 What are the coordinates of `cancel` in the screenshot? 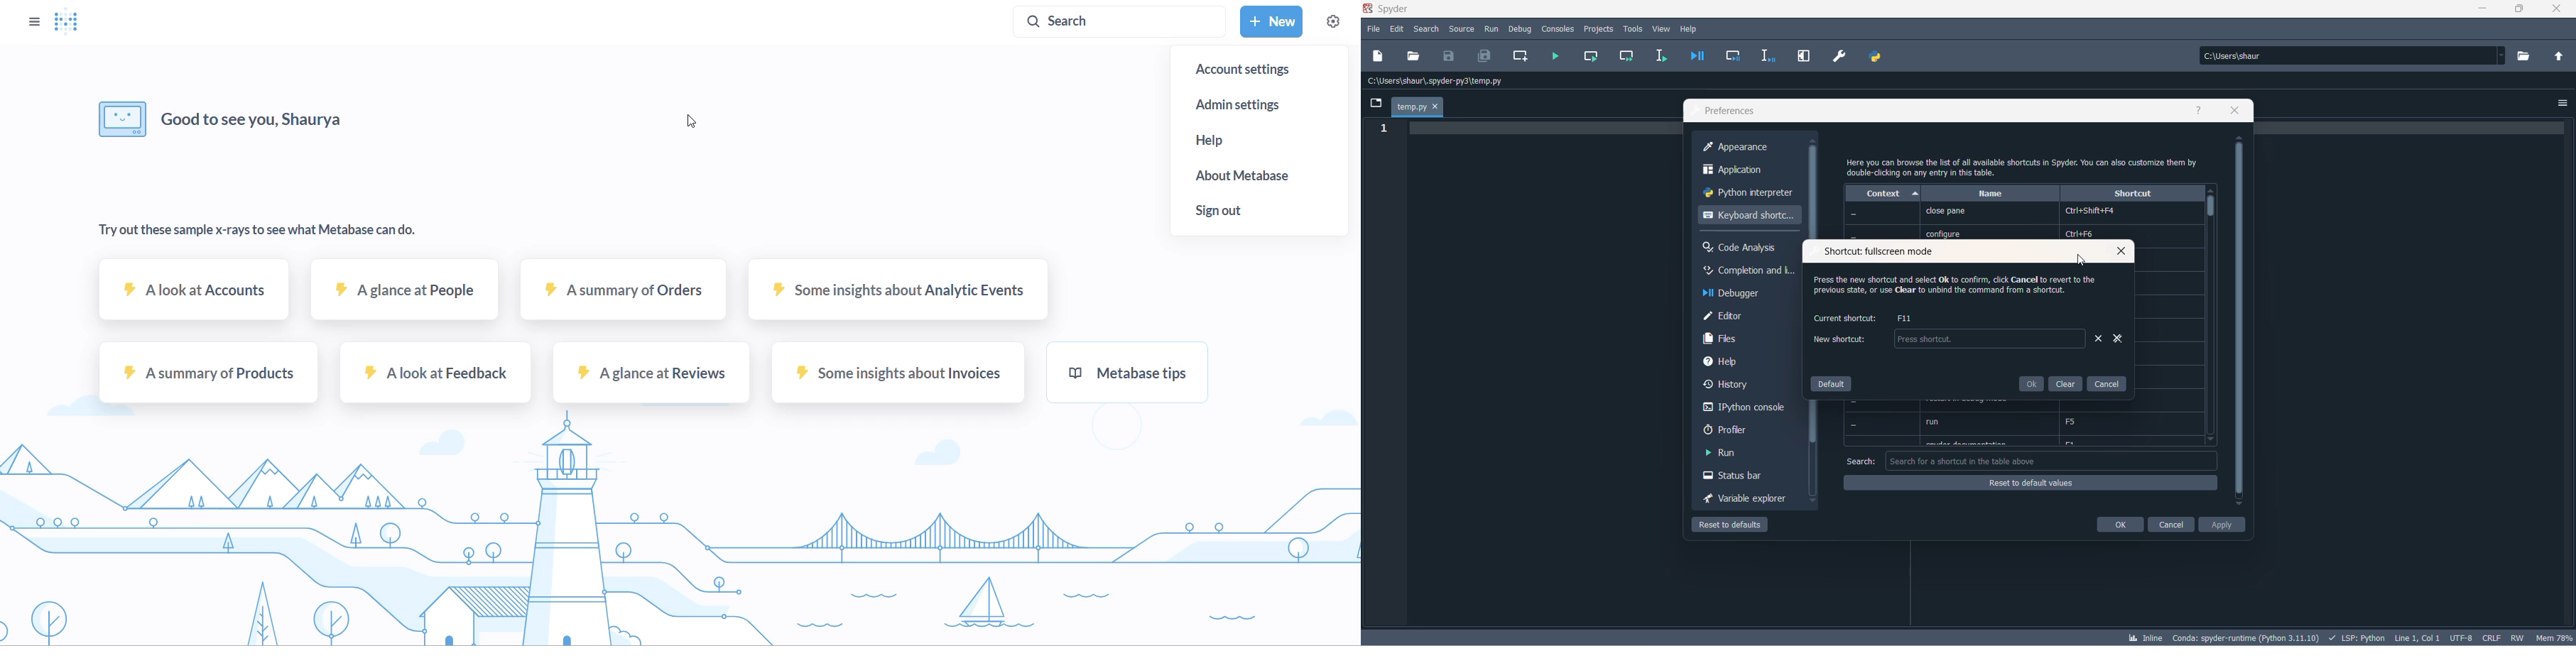 It's located at (2171, 526).